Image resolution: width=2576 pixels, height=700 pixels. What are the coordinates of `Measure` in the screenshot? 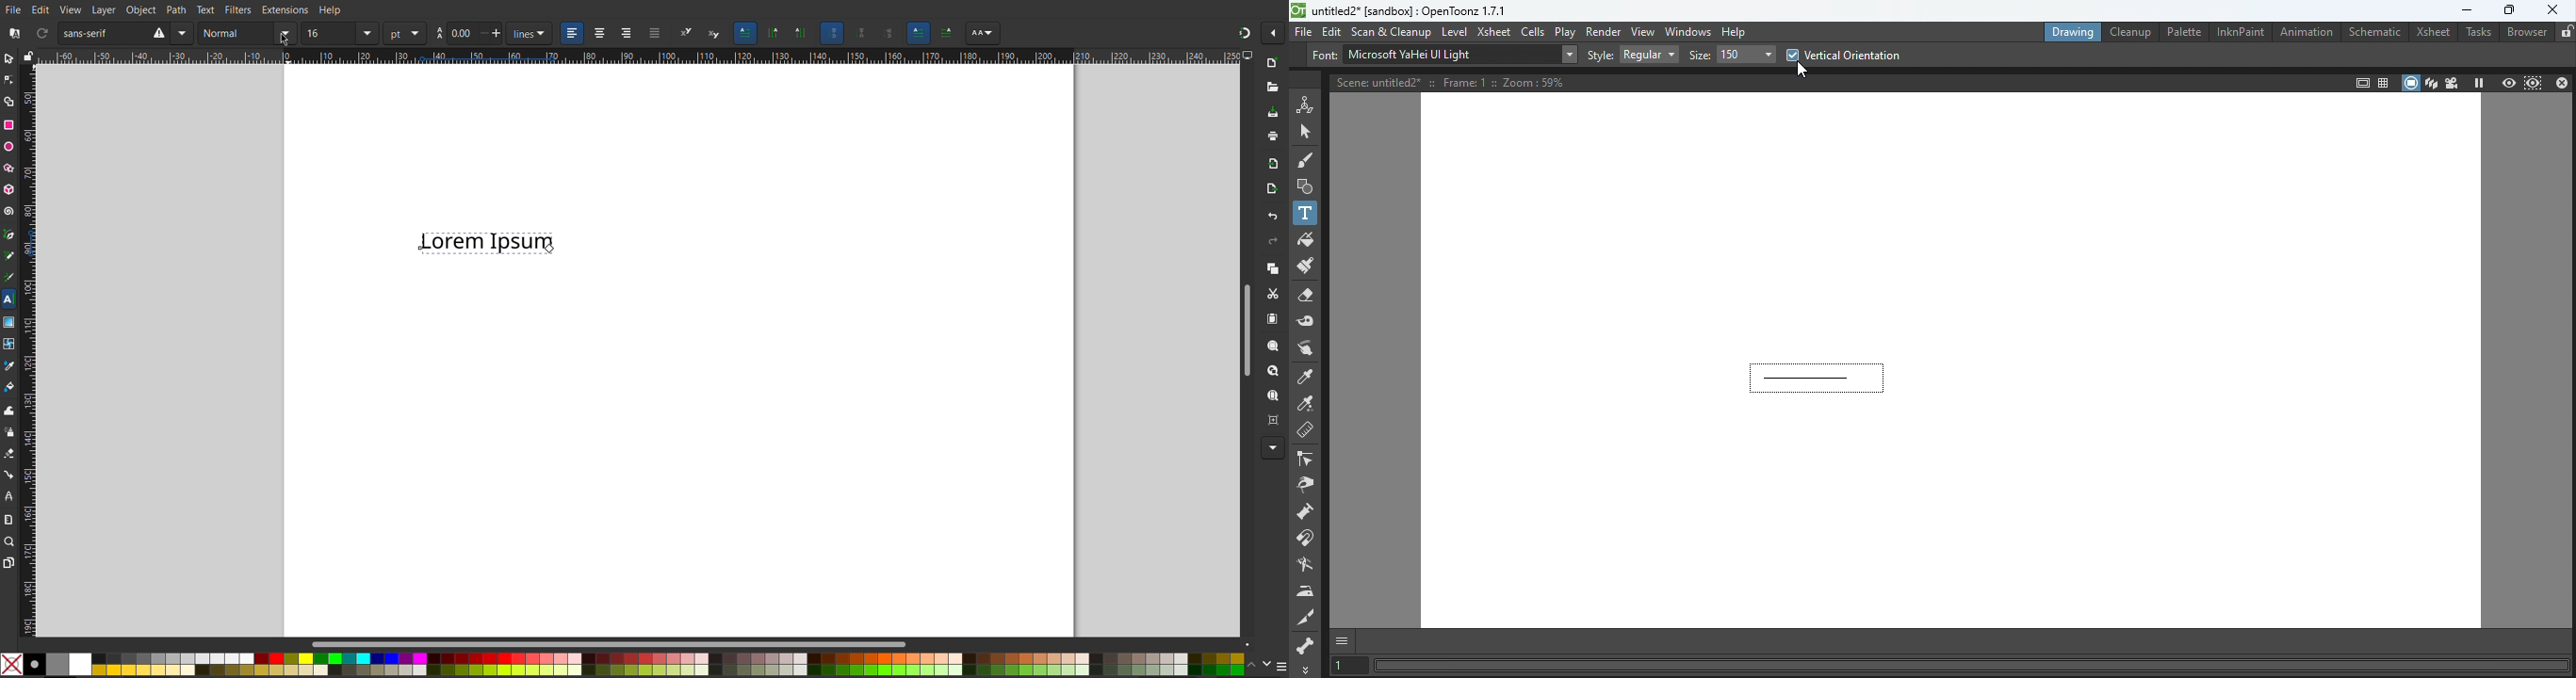 It's located at (8, 520).